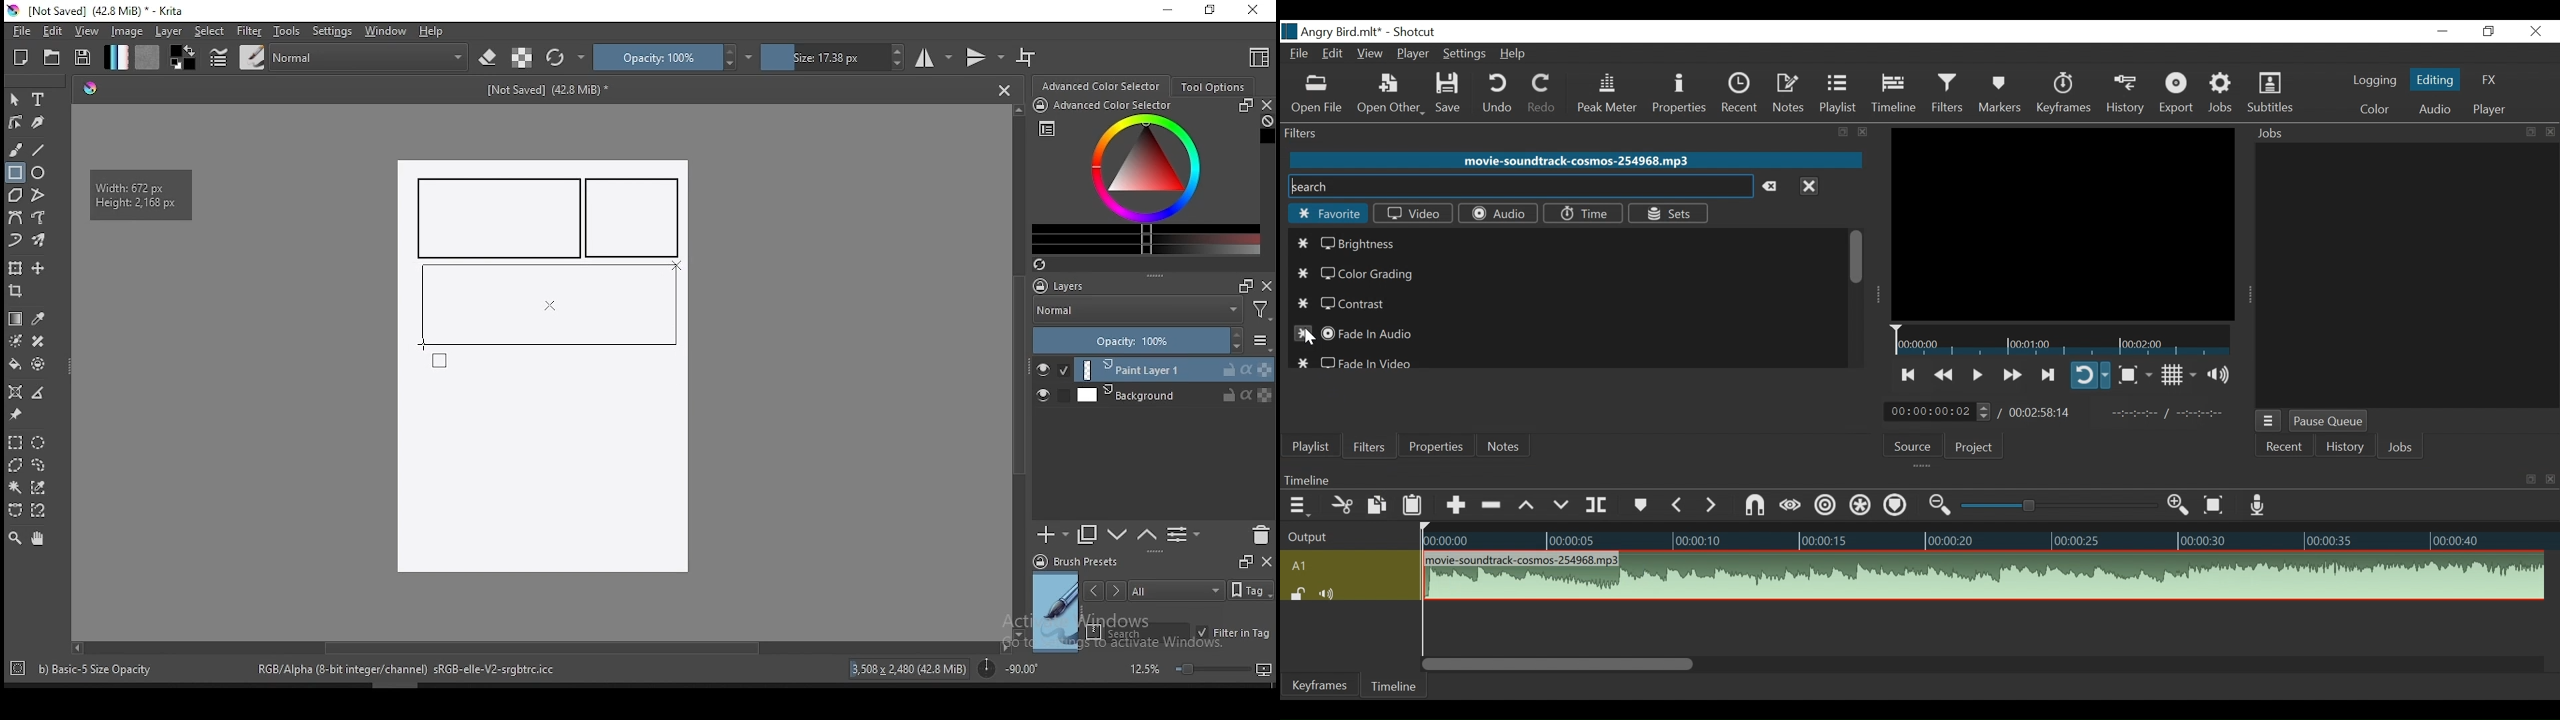 Image resolution: width=2576 pixels, height=728 pixels. I want to click on layer, so click(1174, 395).